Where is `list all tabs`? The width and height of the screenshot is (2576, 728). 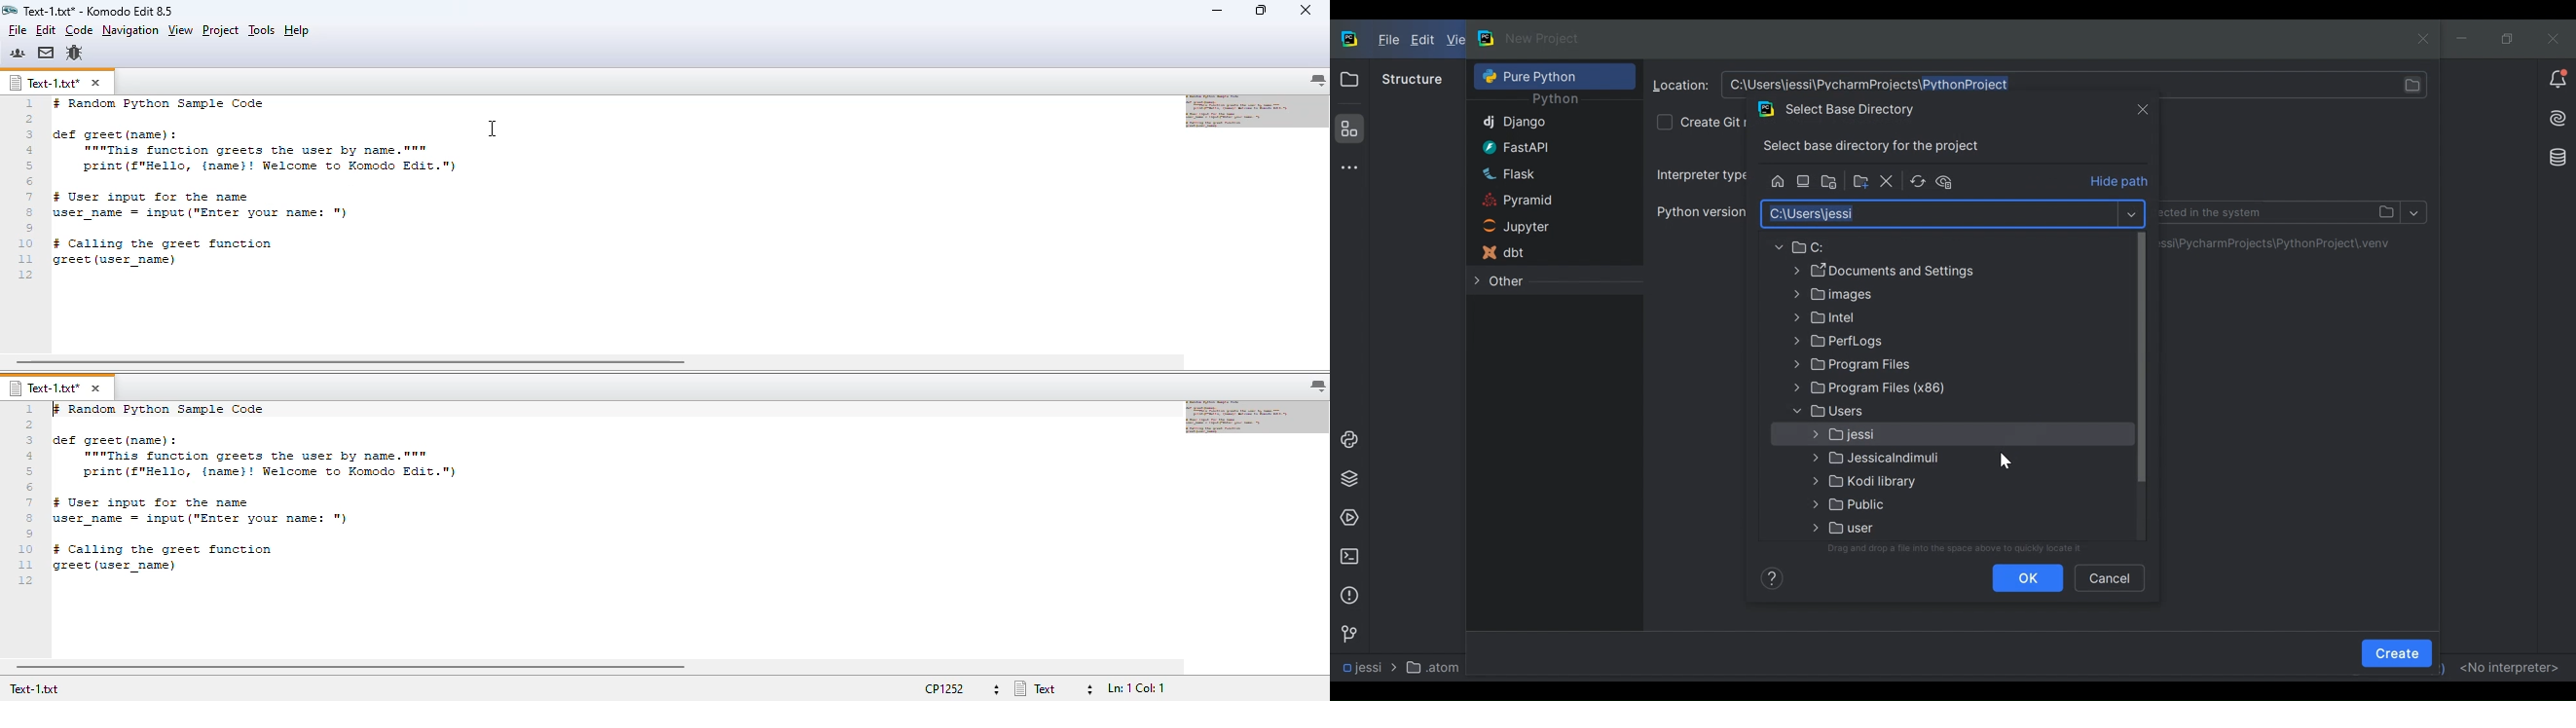 list all tabs is located at coordinates (1318, 81).